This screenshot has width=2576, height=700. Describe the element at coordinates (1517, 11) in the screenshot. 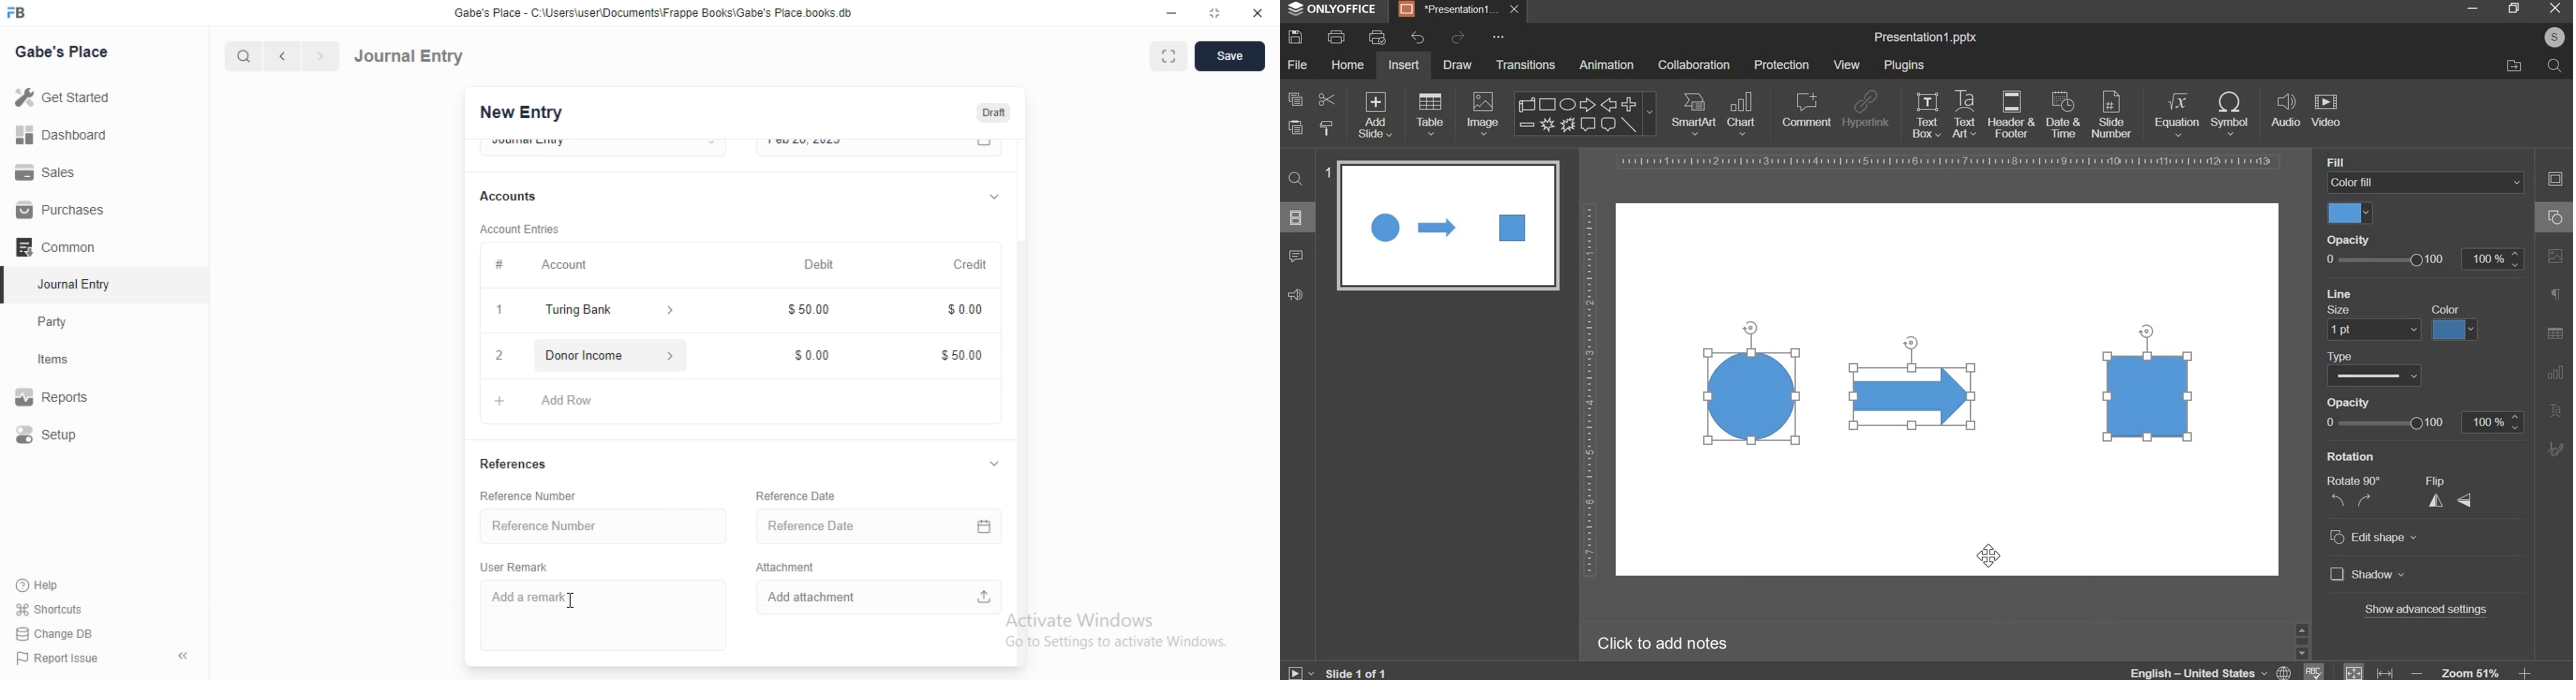

I see `close` at that location.